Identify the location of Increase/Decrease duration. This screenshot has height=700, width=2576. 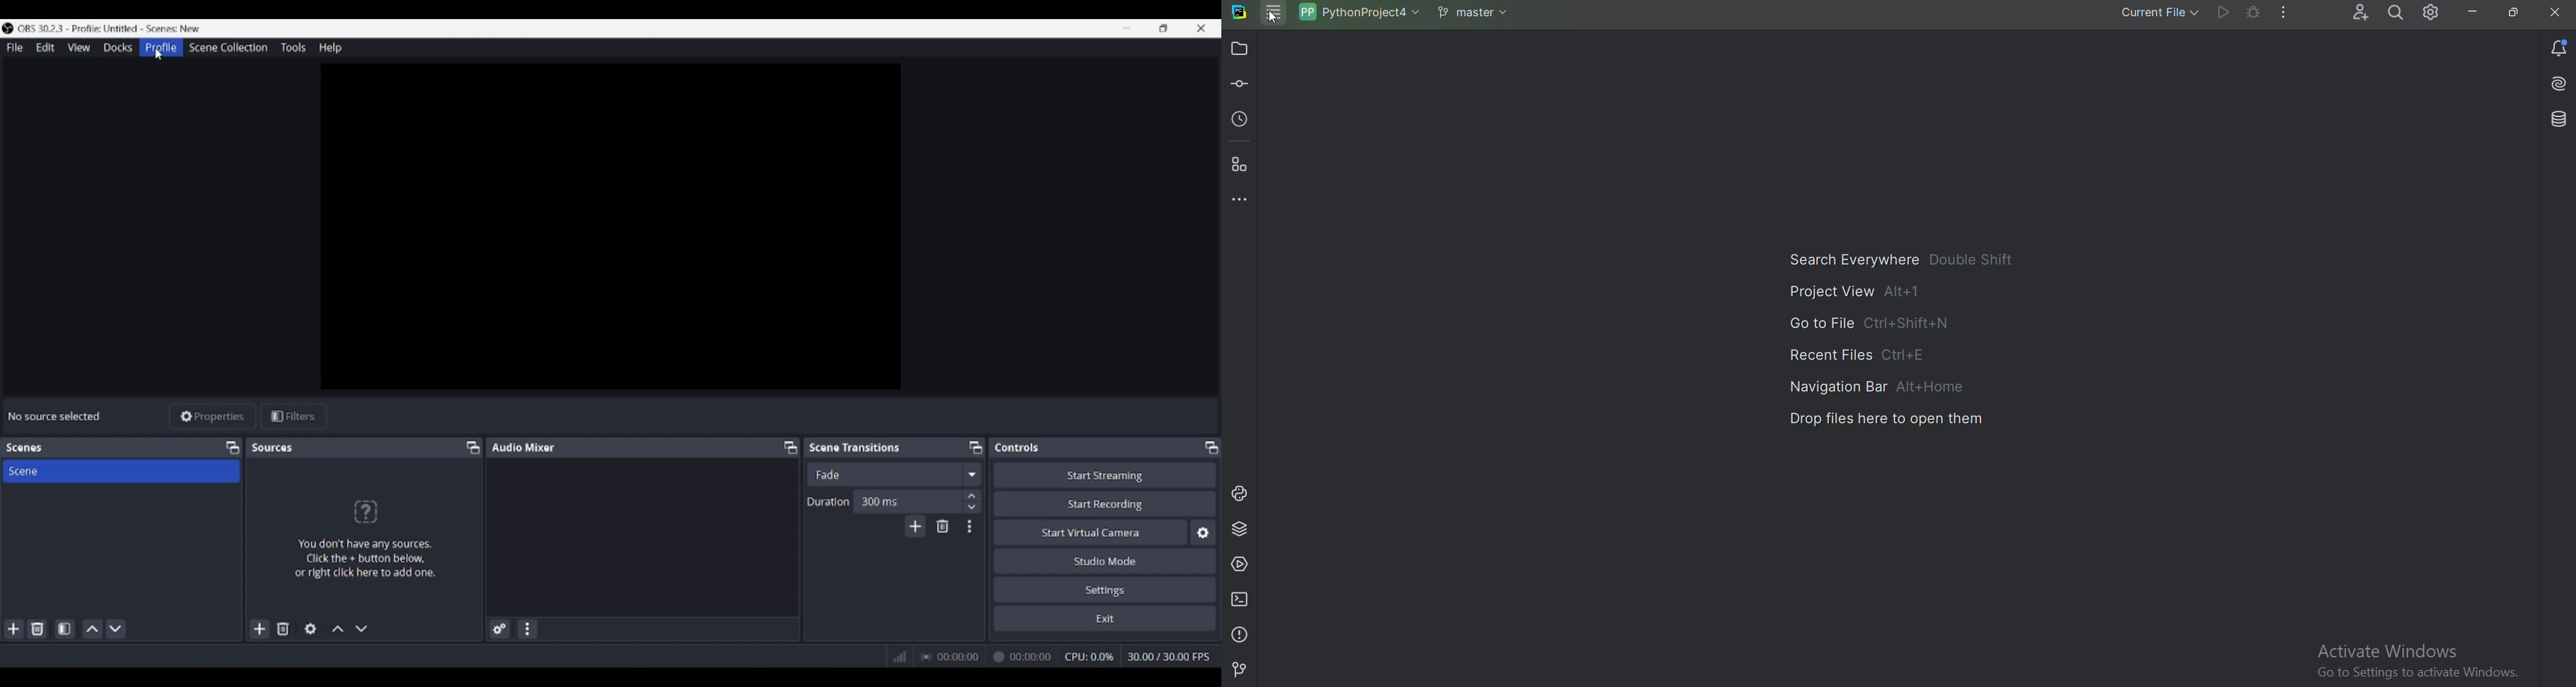
(973, 501).